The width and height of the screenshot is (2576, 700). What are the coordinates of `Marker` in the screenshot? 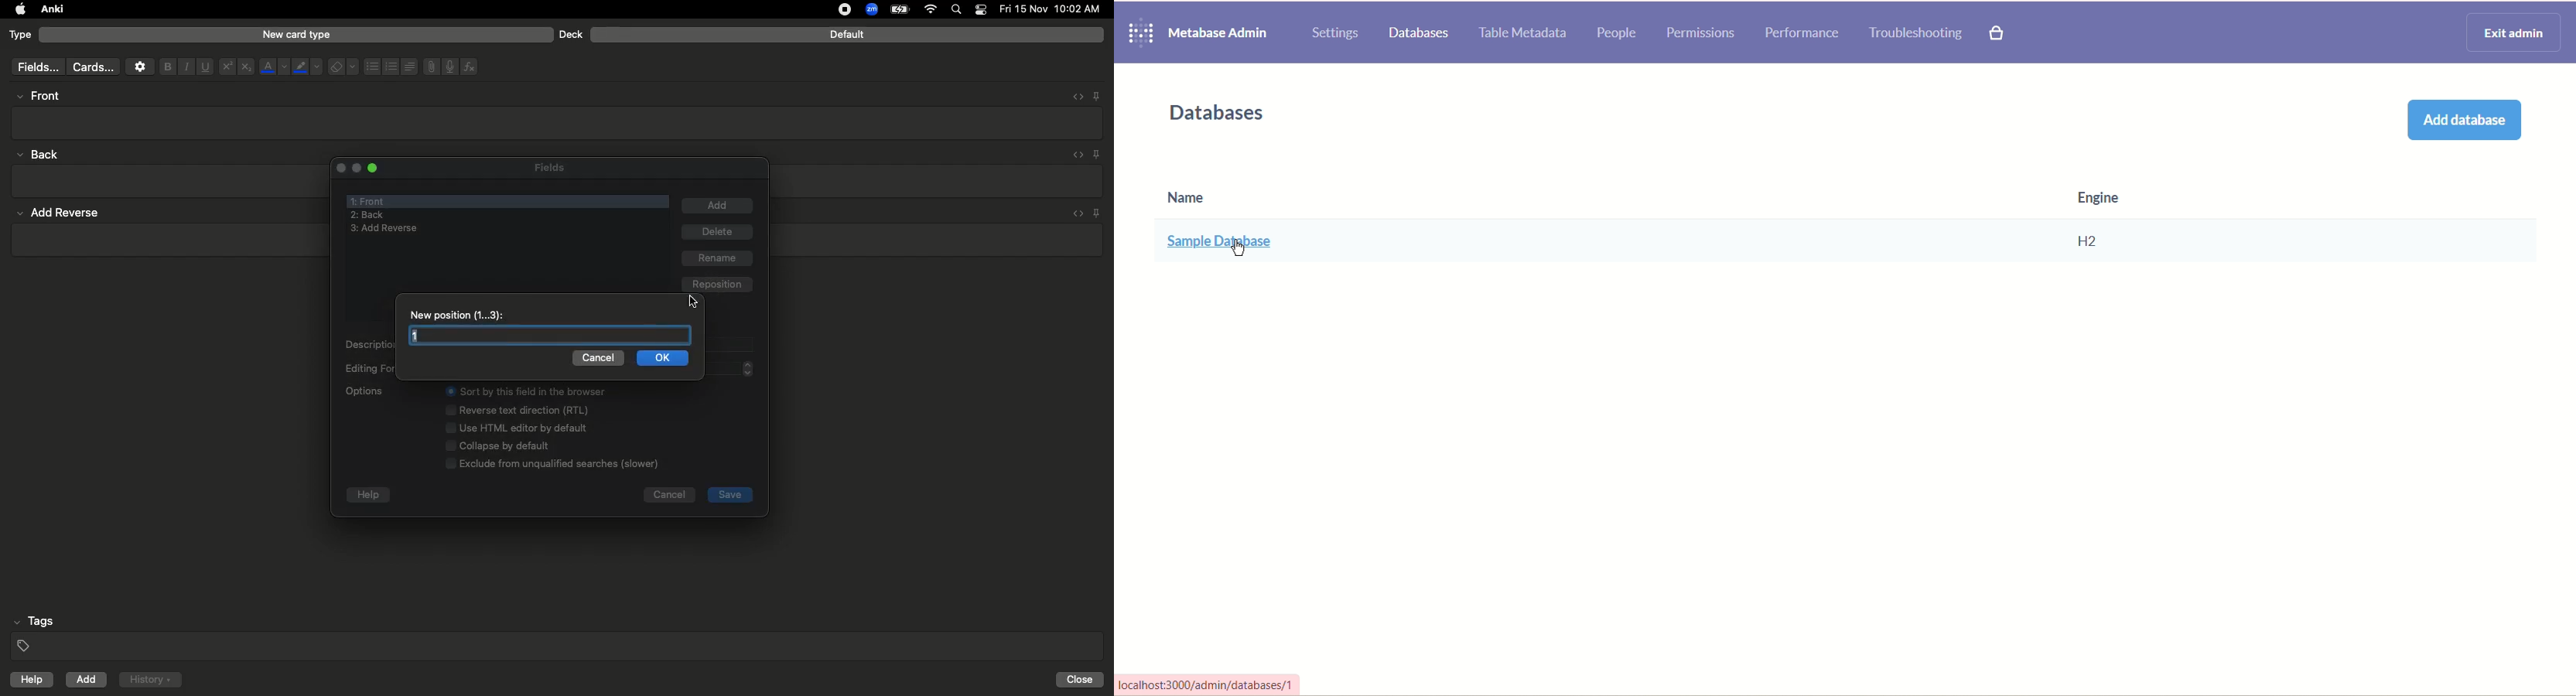 It's located at (307, 68).